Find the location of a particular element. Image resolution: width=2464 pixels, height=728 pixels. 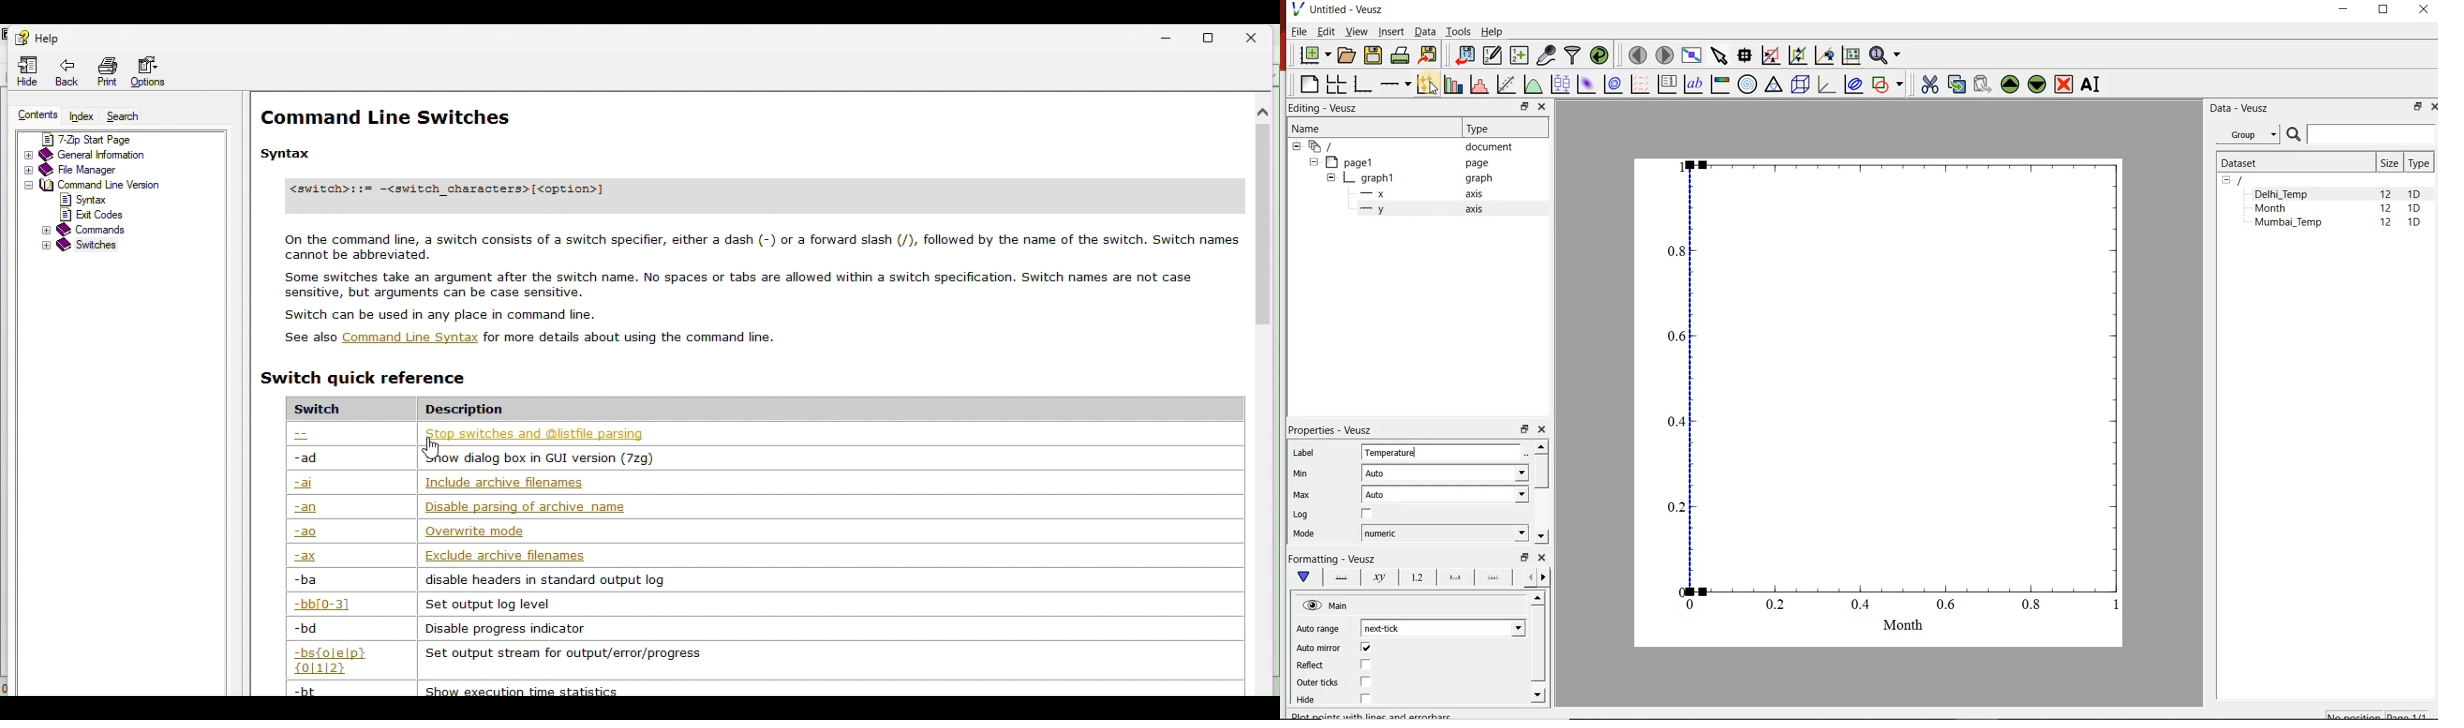

Axis label is located at coordinates (1377, 577).